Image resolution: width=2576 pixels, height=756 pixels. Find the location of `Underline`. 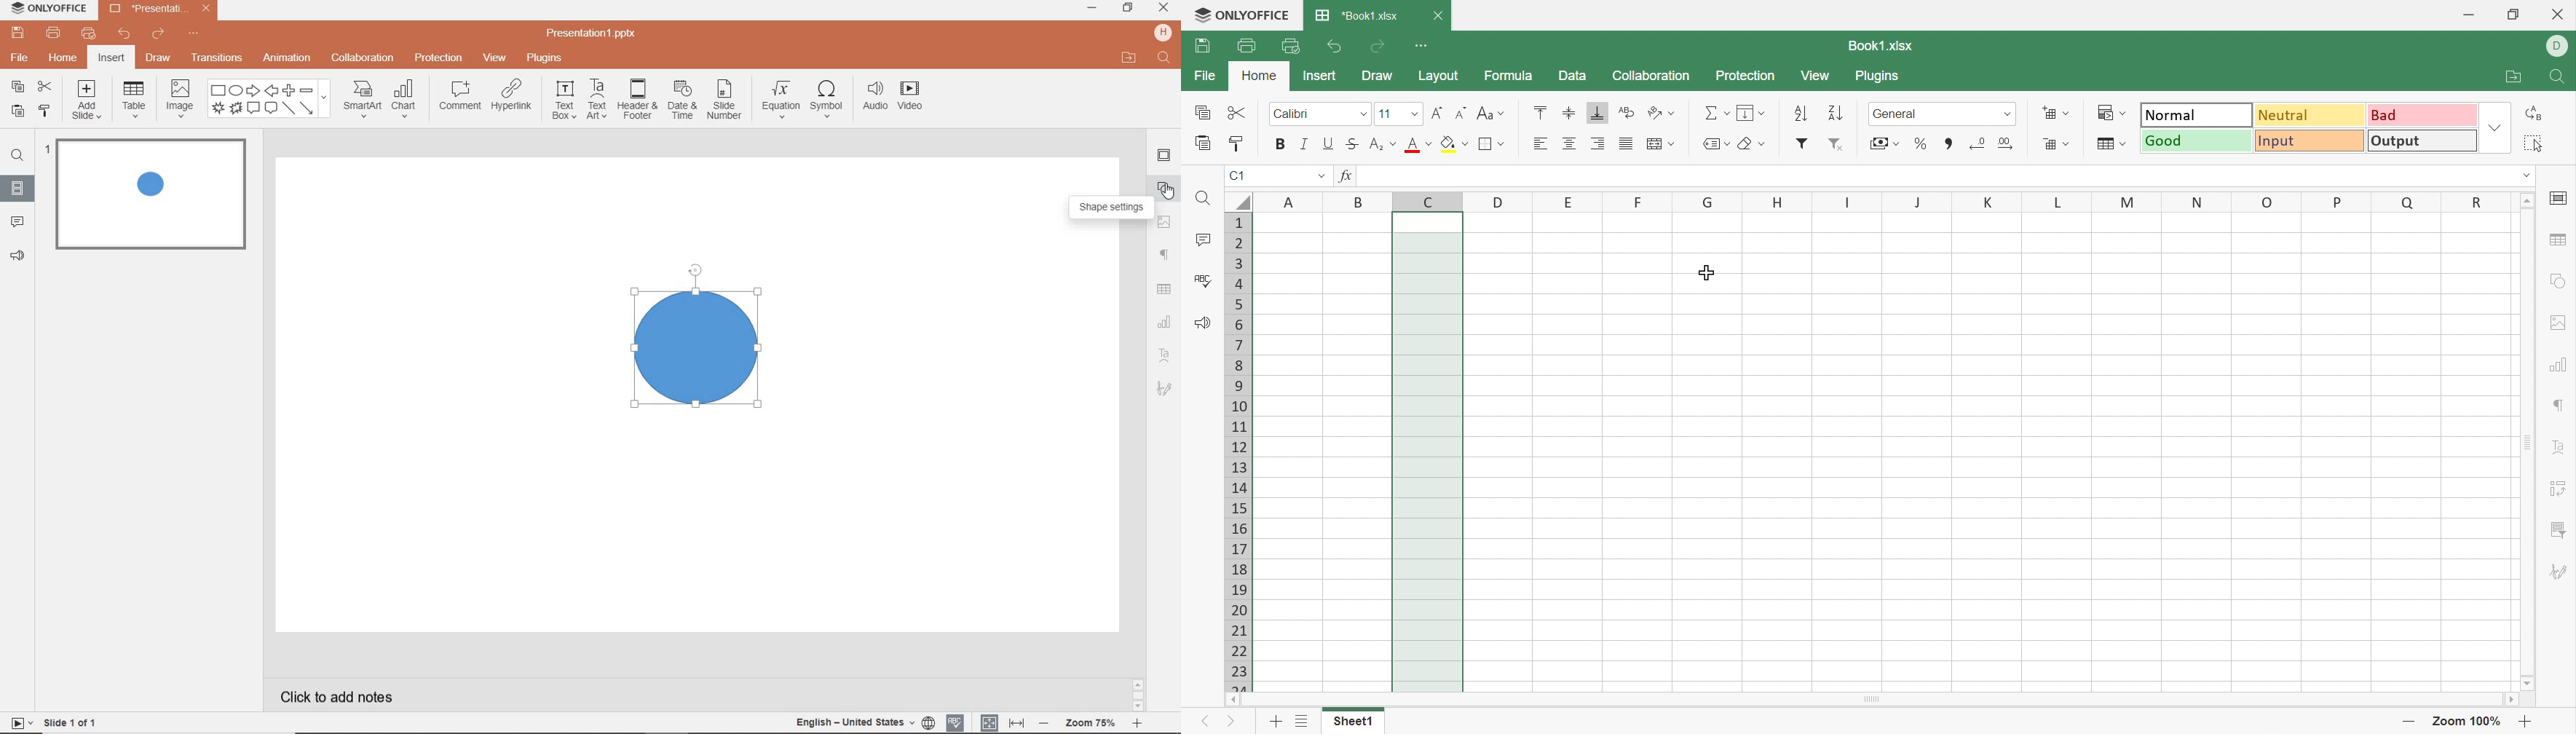

Underline is located at coordinates (1327, 144).